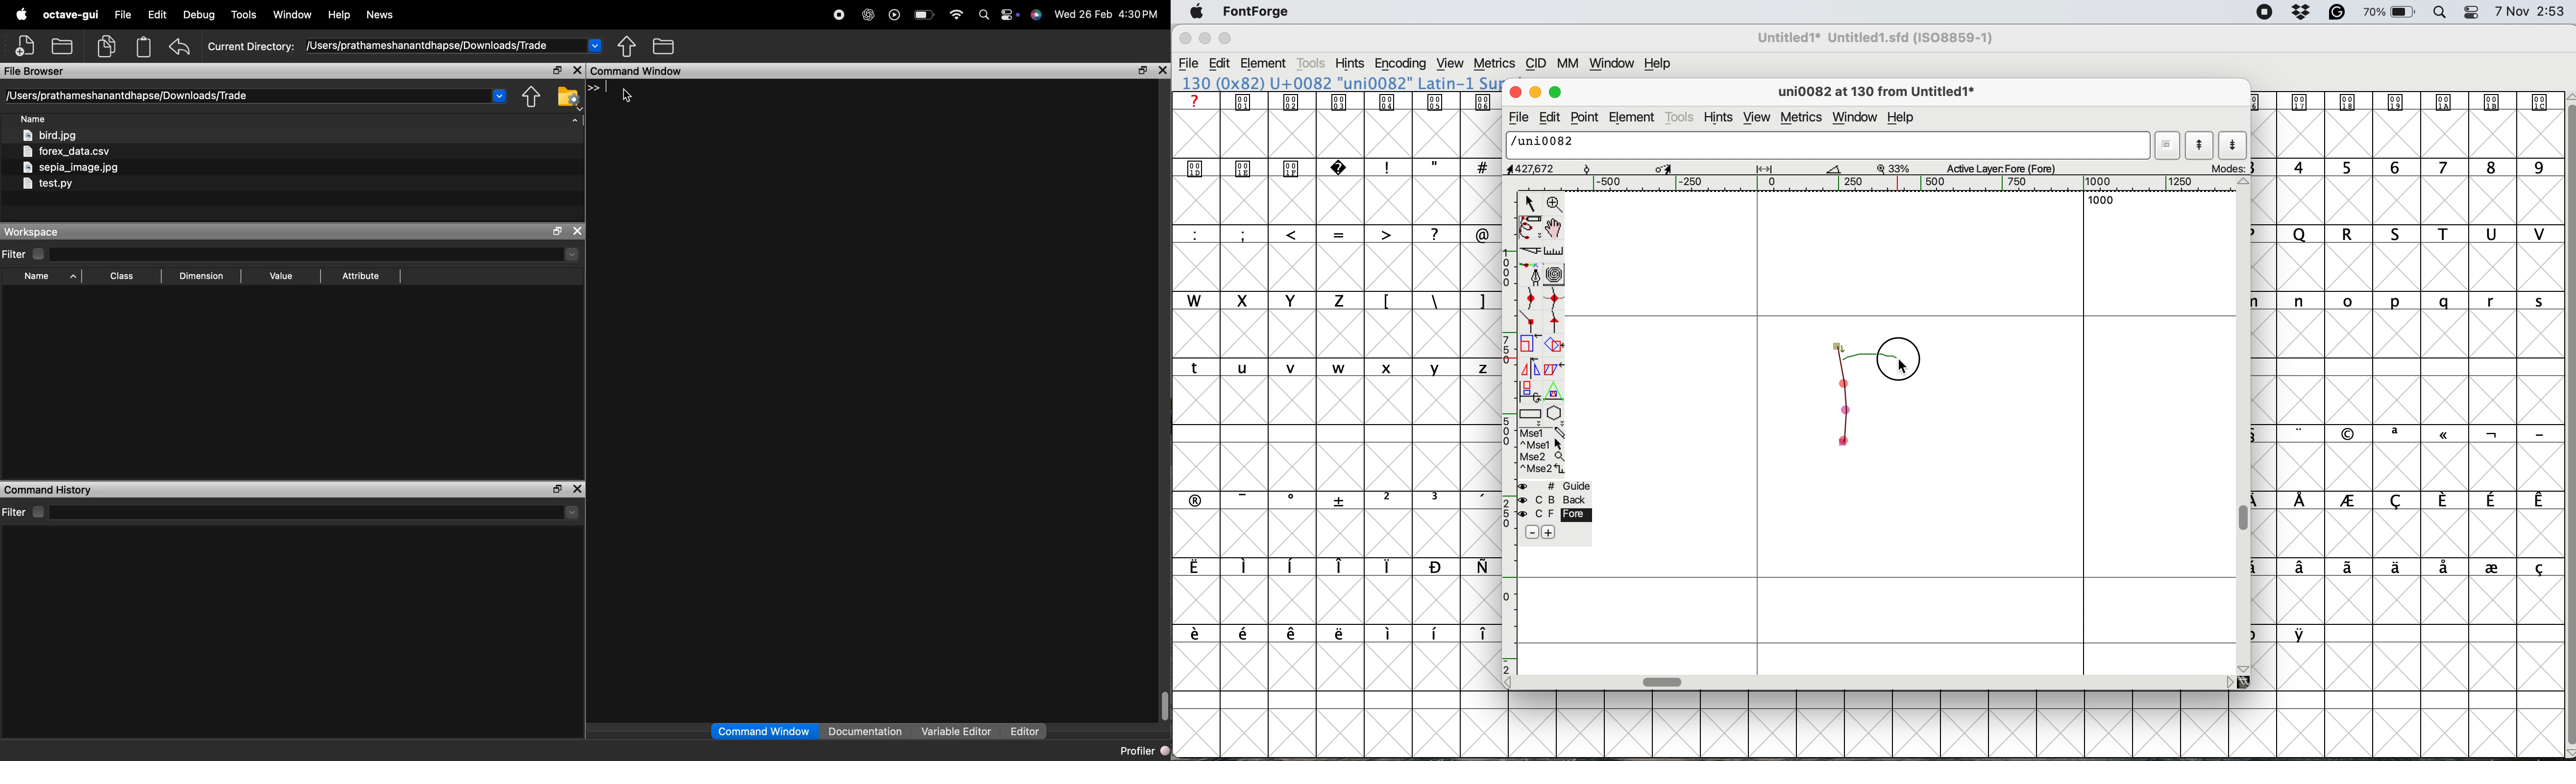 This screenshot has height=784, width=2576. I want to click on Profiler, so click(1144, 751).